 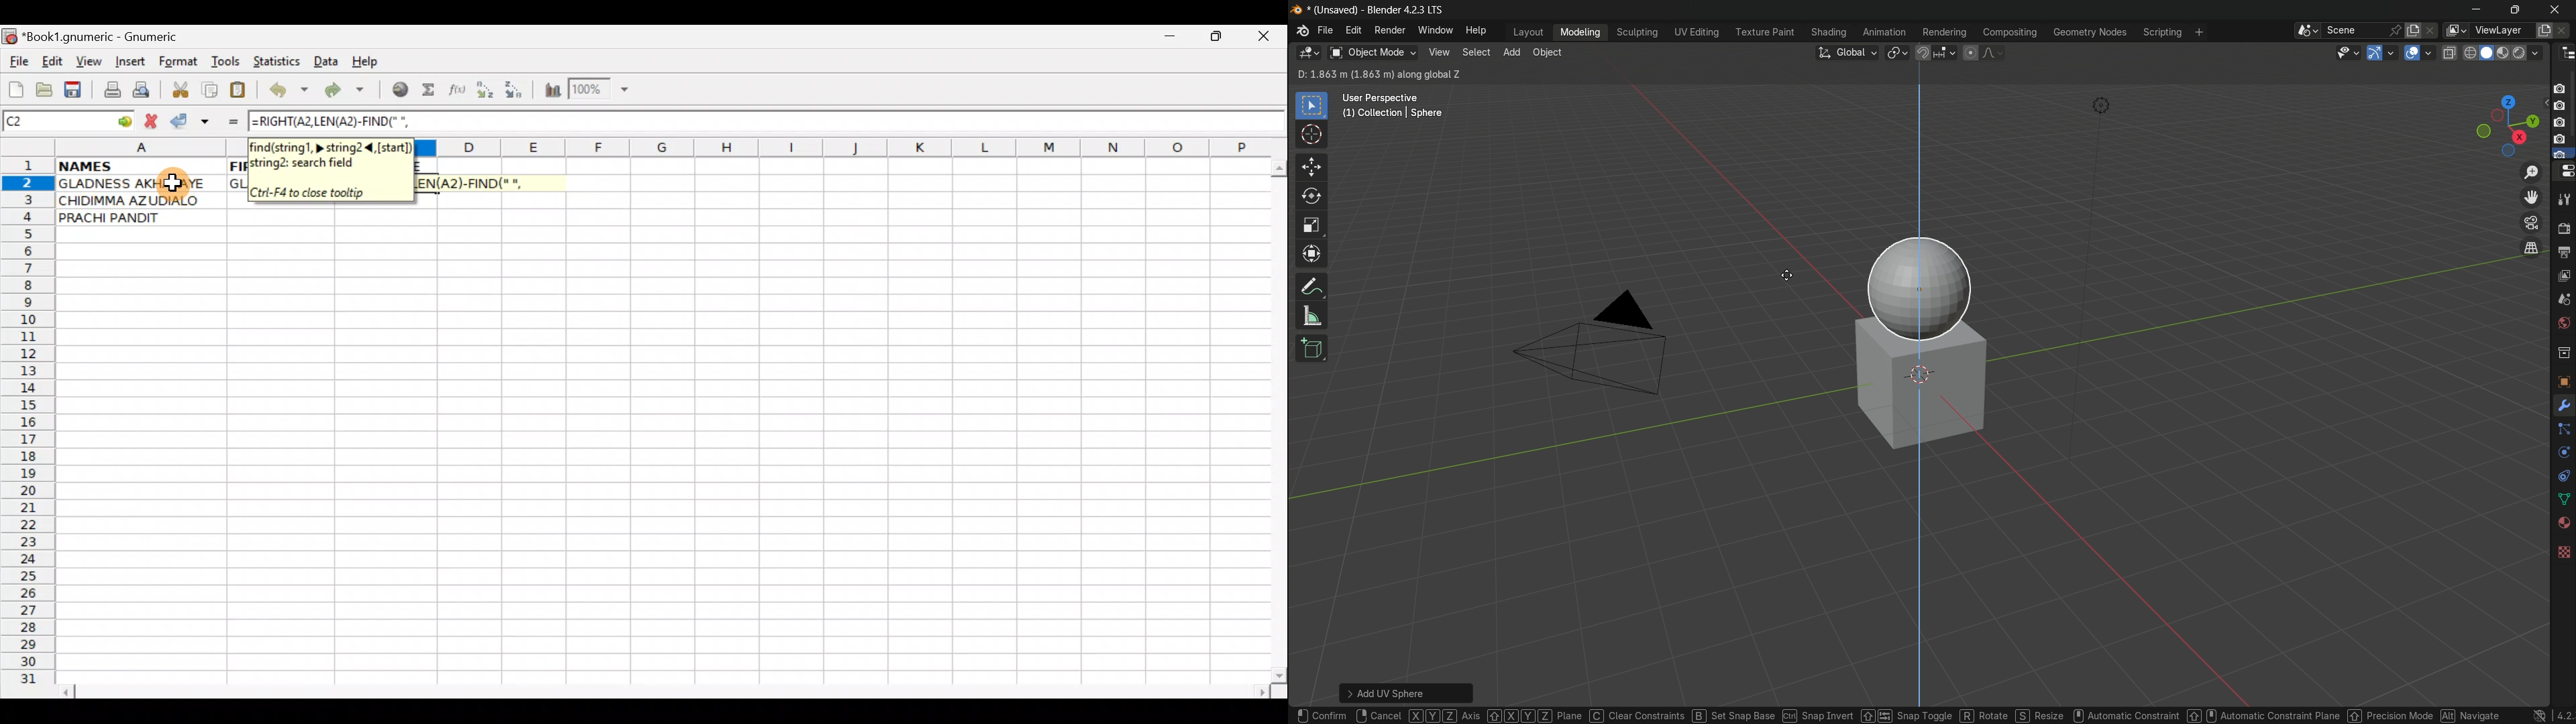 What do you see at coordinates (2308, 31) in the screenshot?
I see `browse scenes` at bounding box center [2308, 31].